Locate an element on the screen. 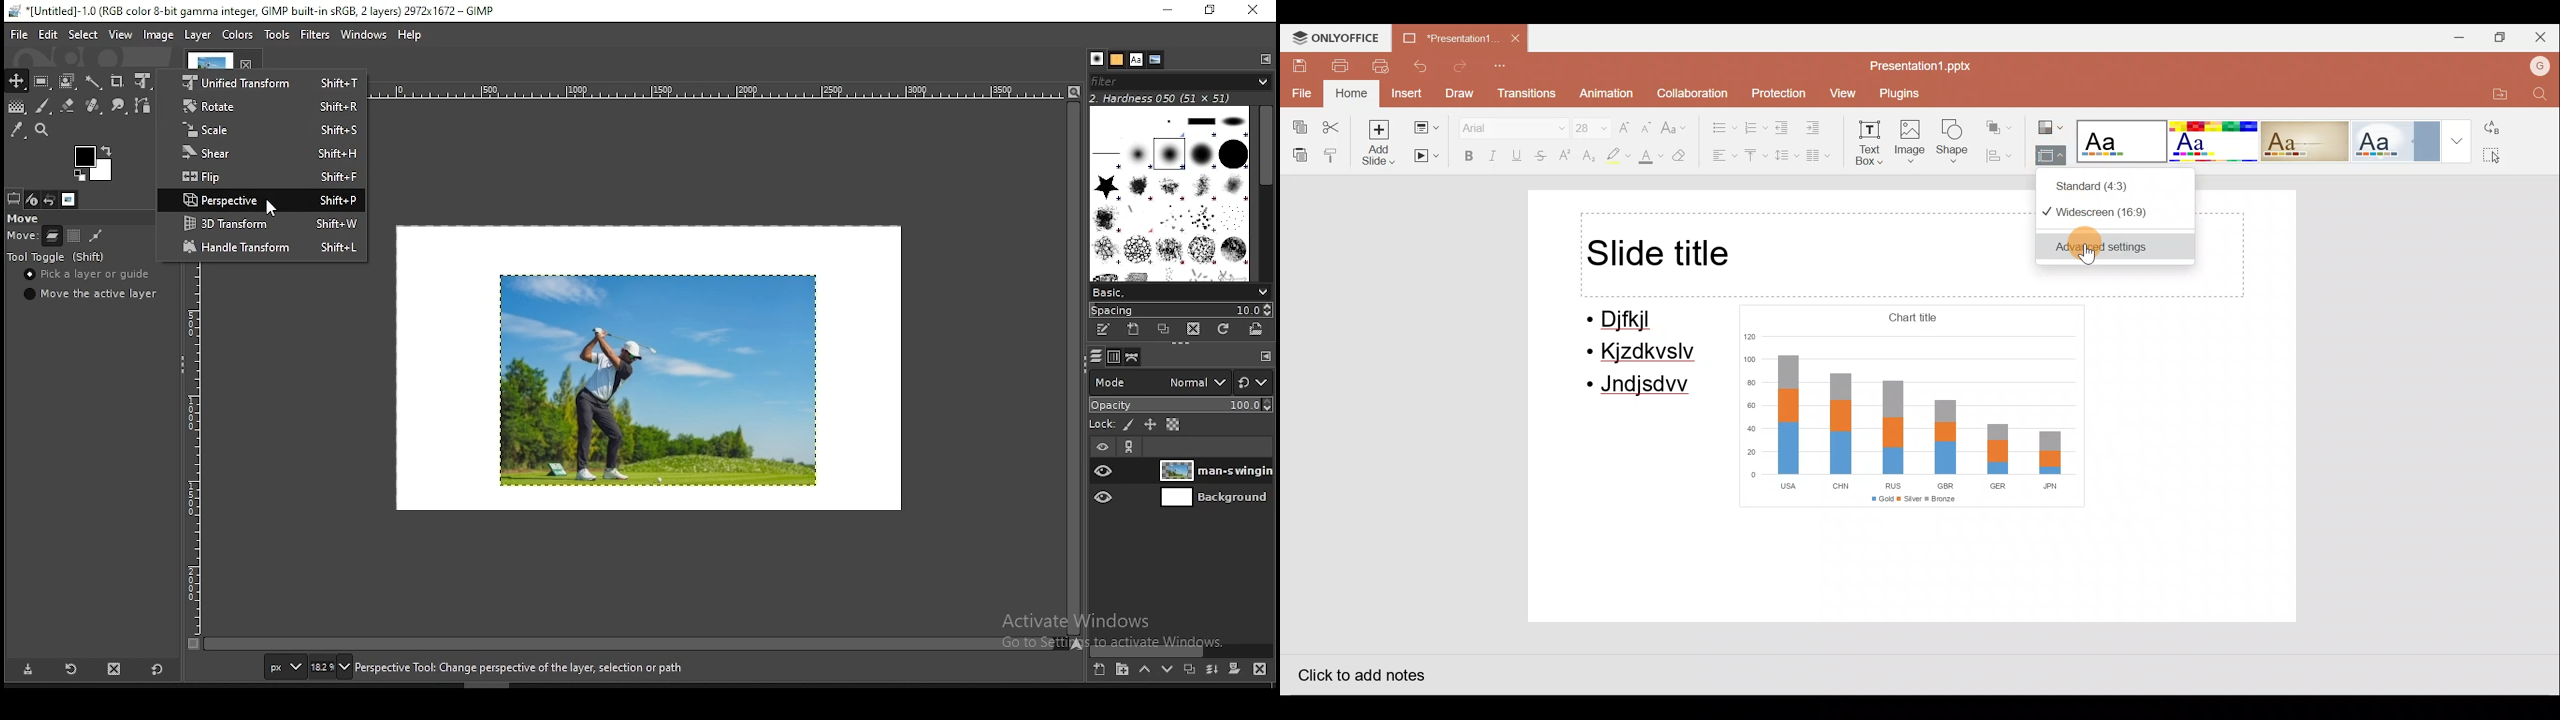 The height and width of the screenshot is (728, 2576). add a mask is located at coordinates (1231, 668).